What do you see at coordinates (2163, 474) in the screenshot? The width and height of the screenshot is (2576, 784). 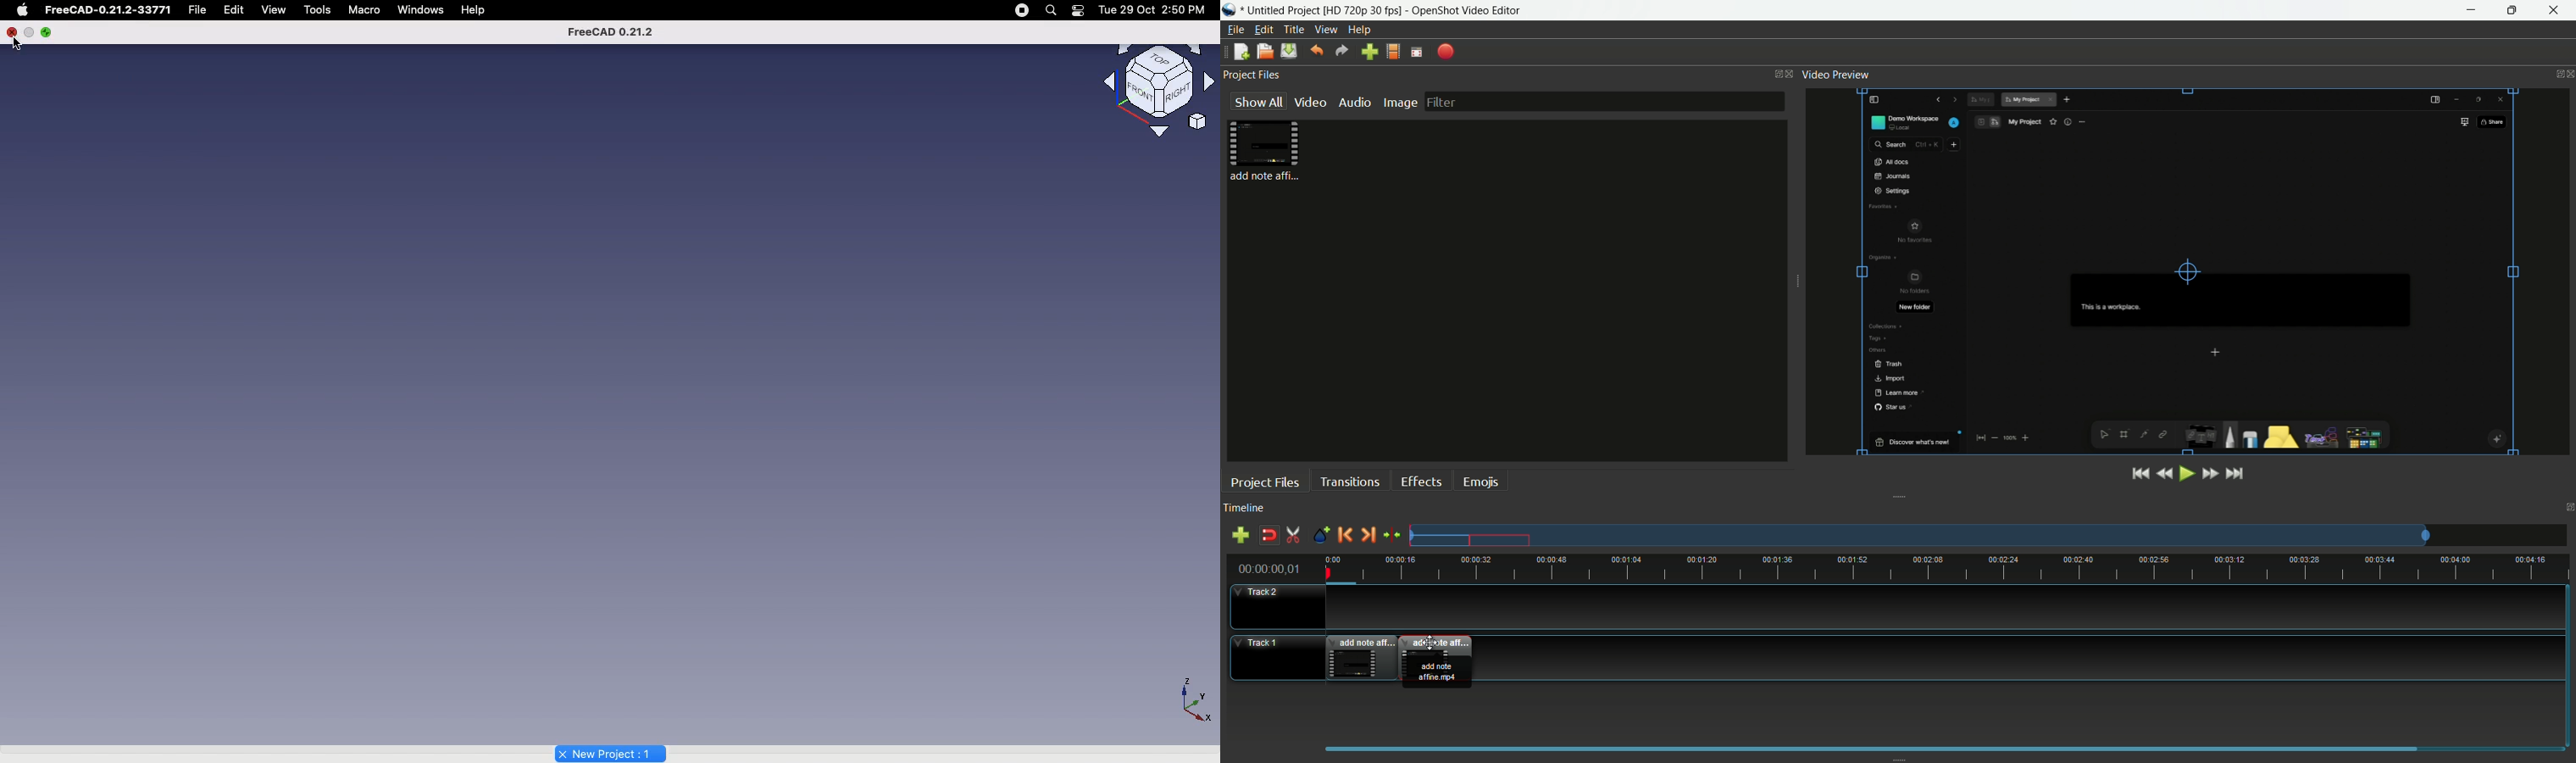 I see `rewind` at bounding box center [2163, 474].